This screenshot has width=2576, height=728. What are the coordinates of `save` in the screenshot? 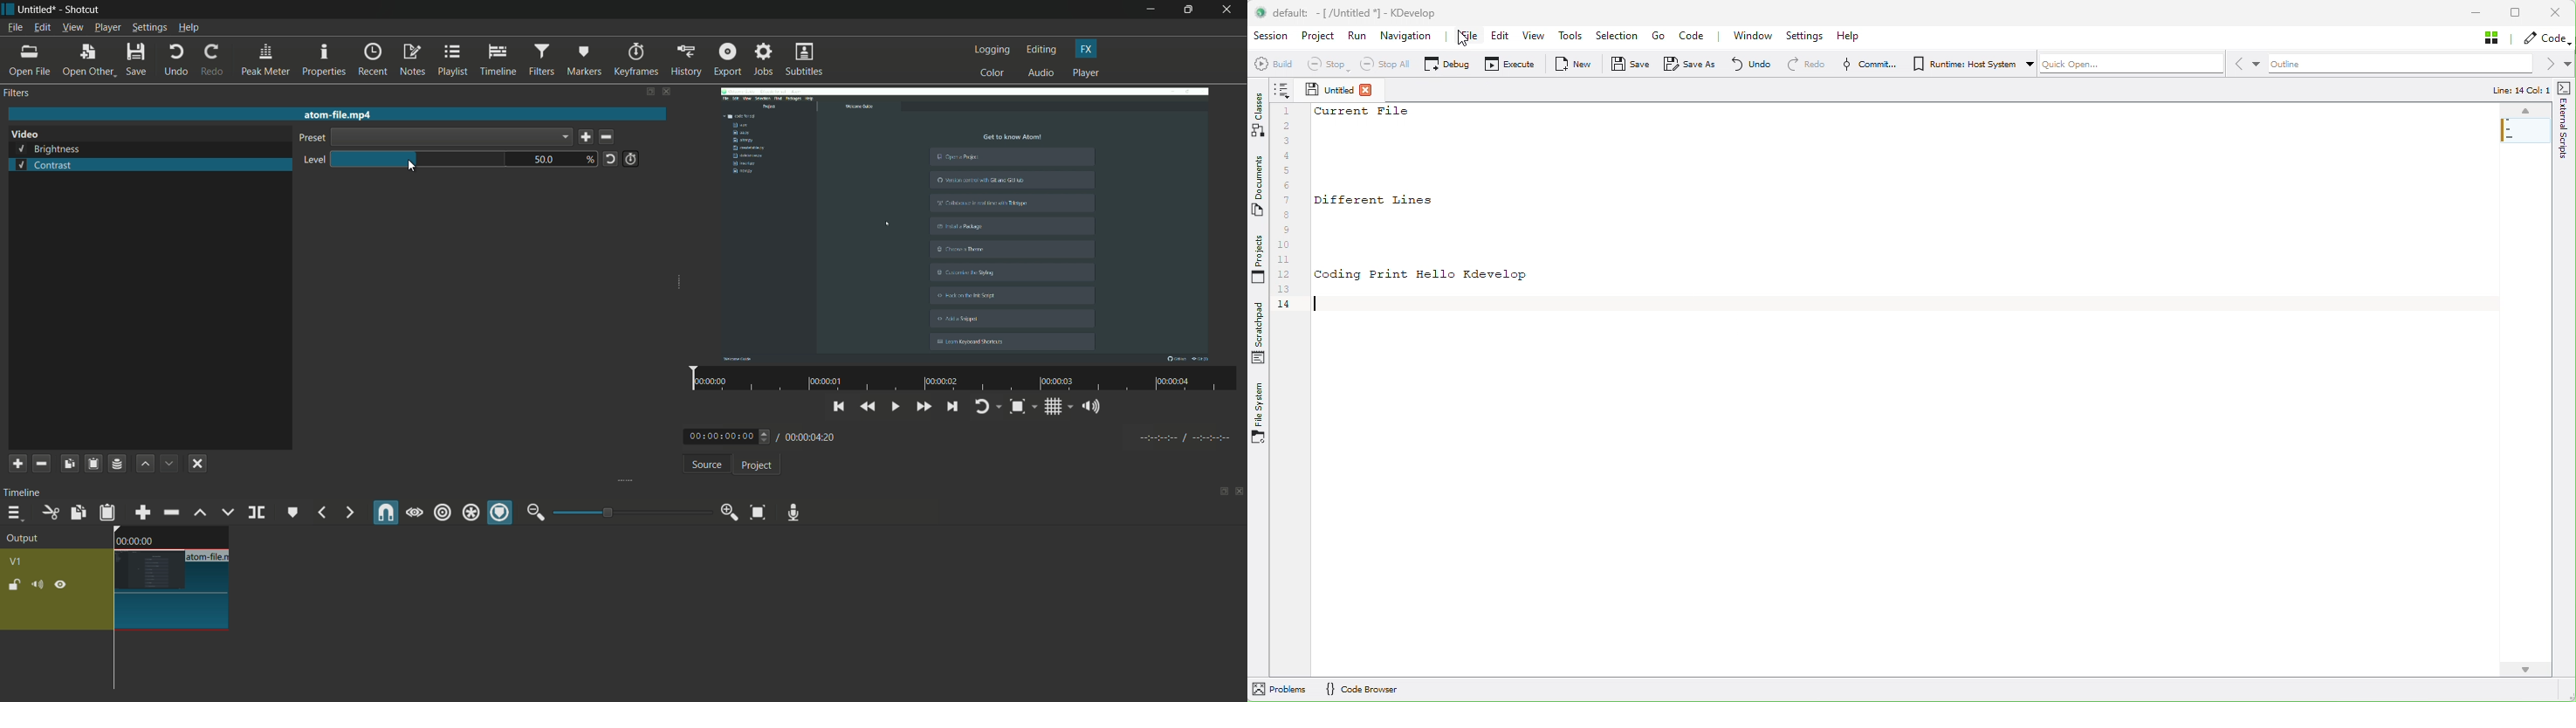 It's located at (586, 138).